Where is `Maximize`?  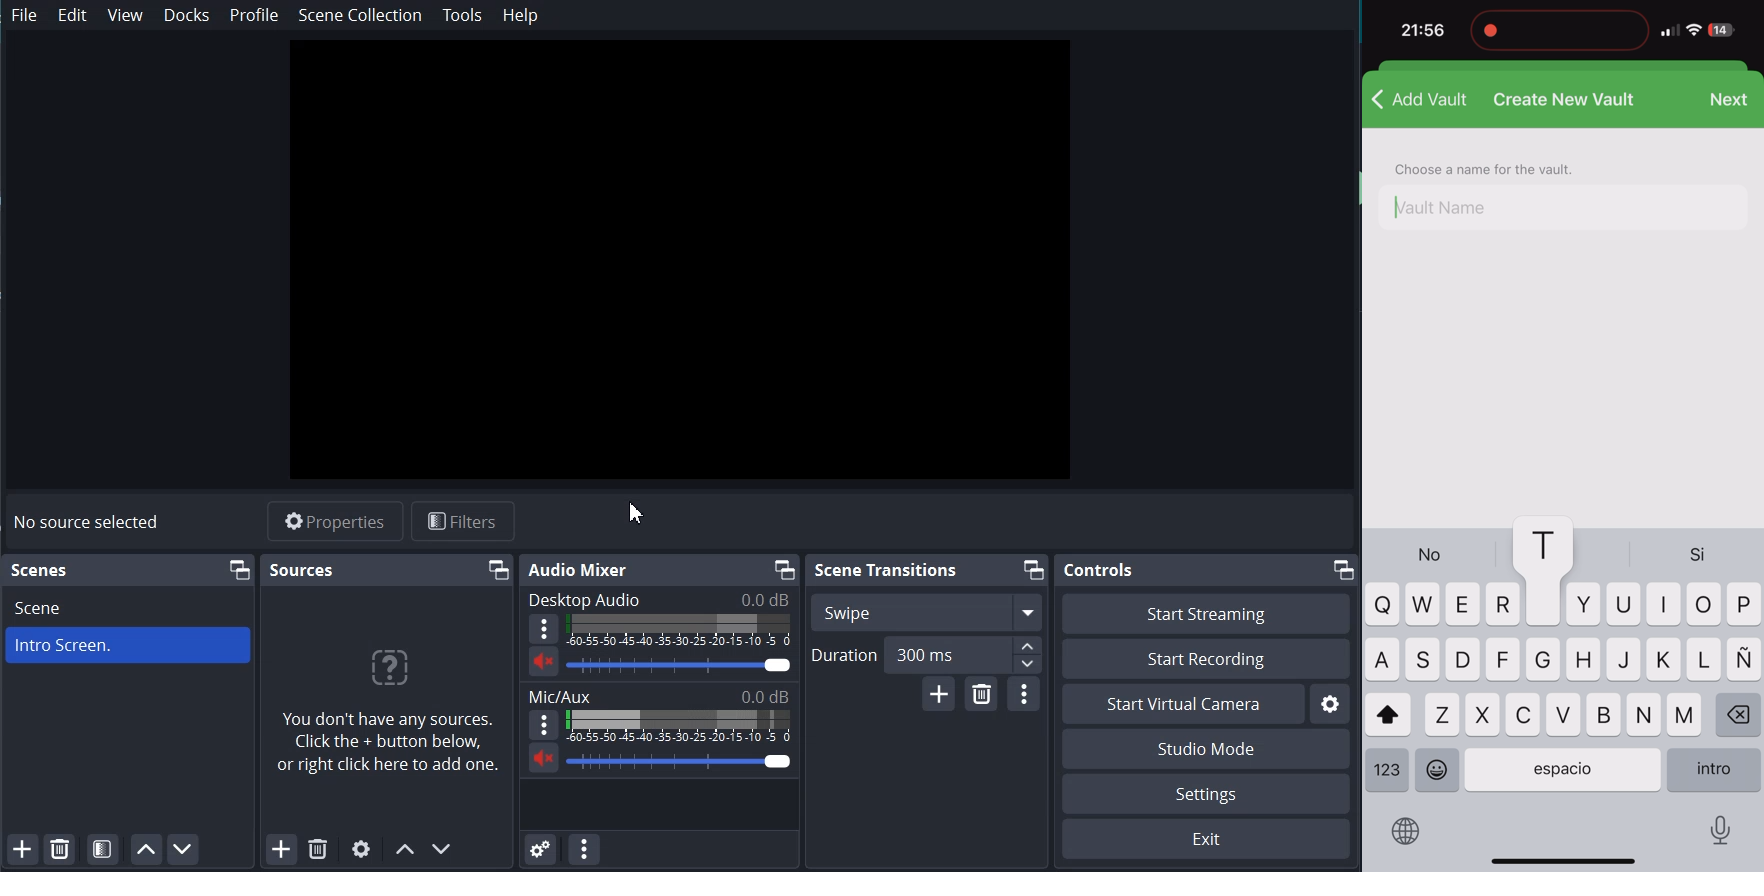
Maximize is located at coordinates (1032, 570).